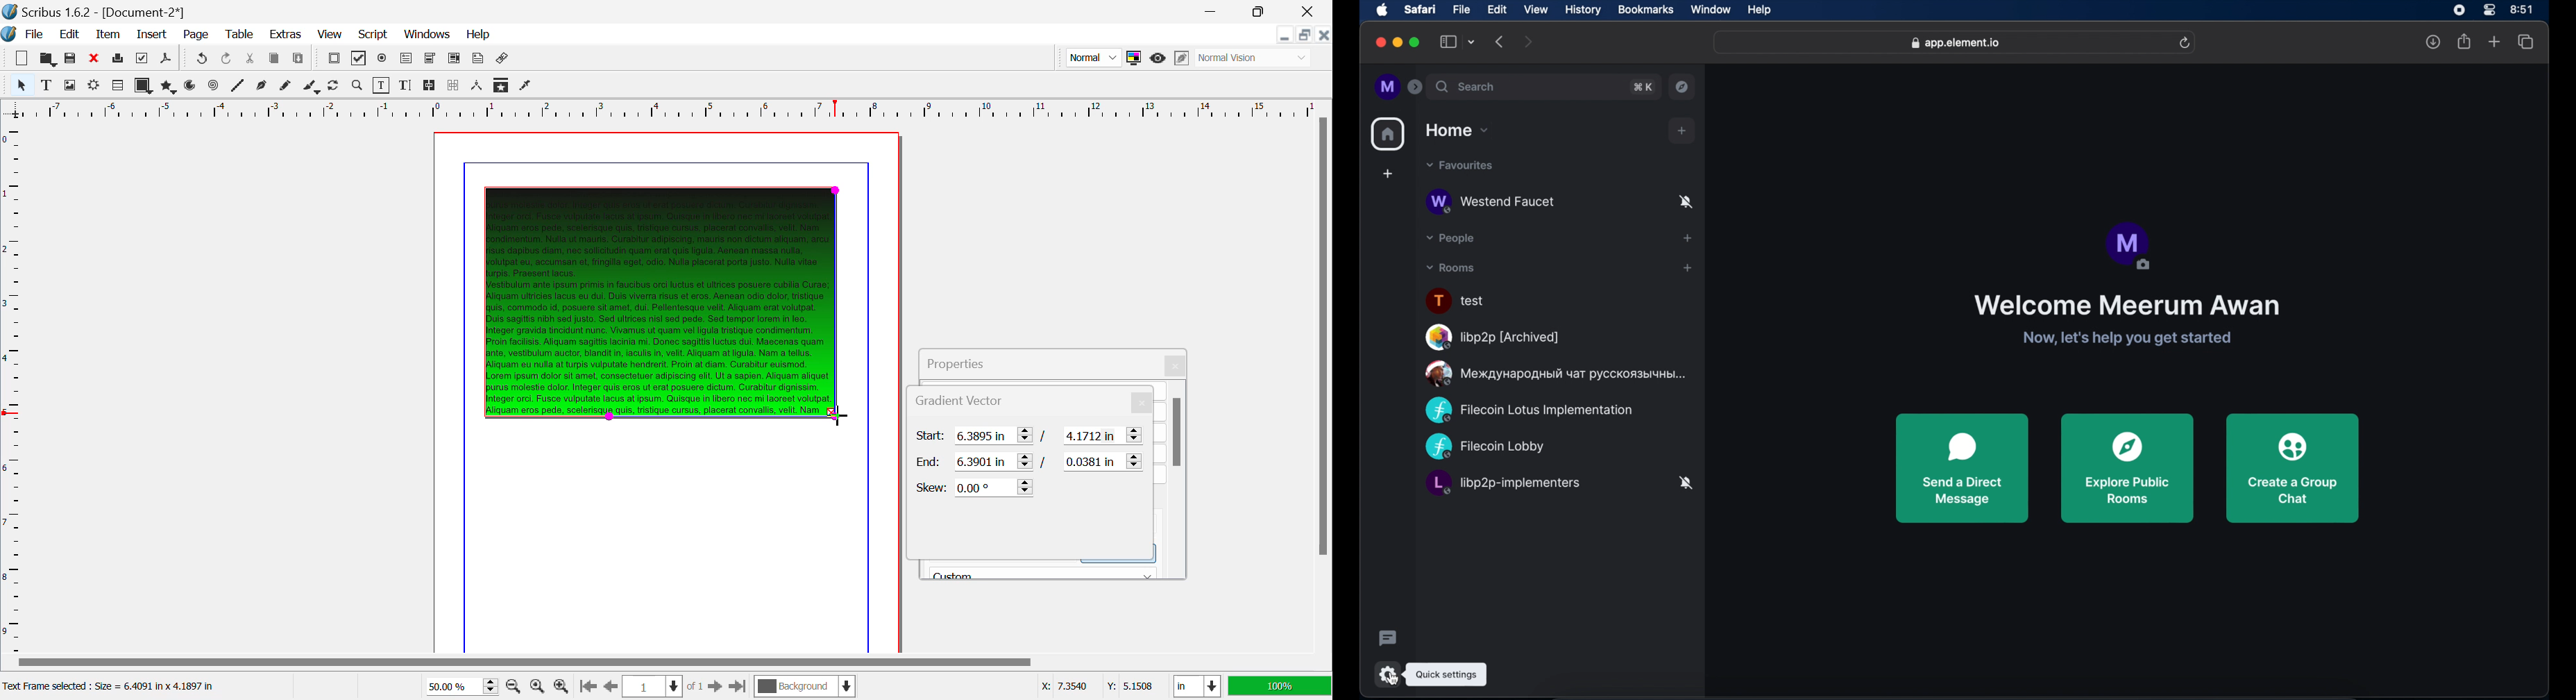 The height and width of the screenshot is (700, 2576). What do you see at coordinates (2521, 9) in the screenshot?
I see `time` at bounding box center [2521, 9].